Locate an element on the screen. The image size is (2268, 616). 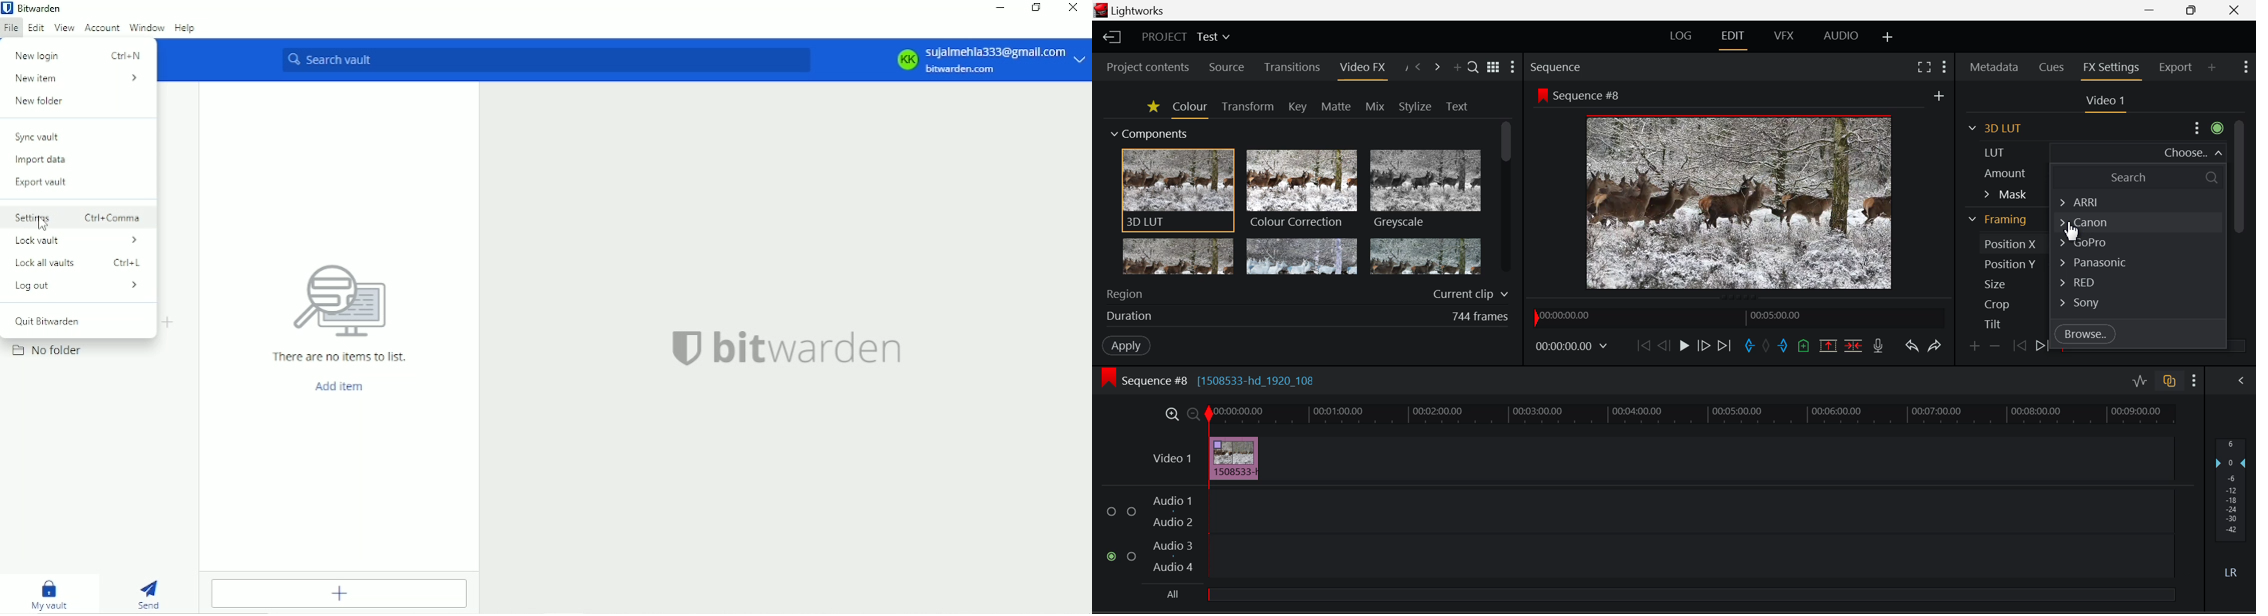
Audio Track is located at coordinates (1692, 509).